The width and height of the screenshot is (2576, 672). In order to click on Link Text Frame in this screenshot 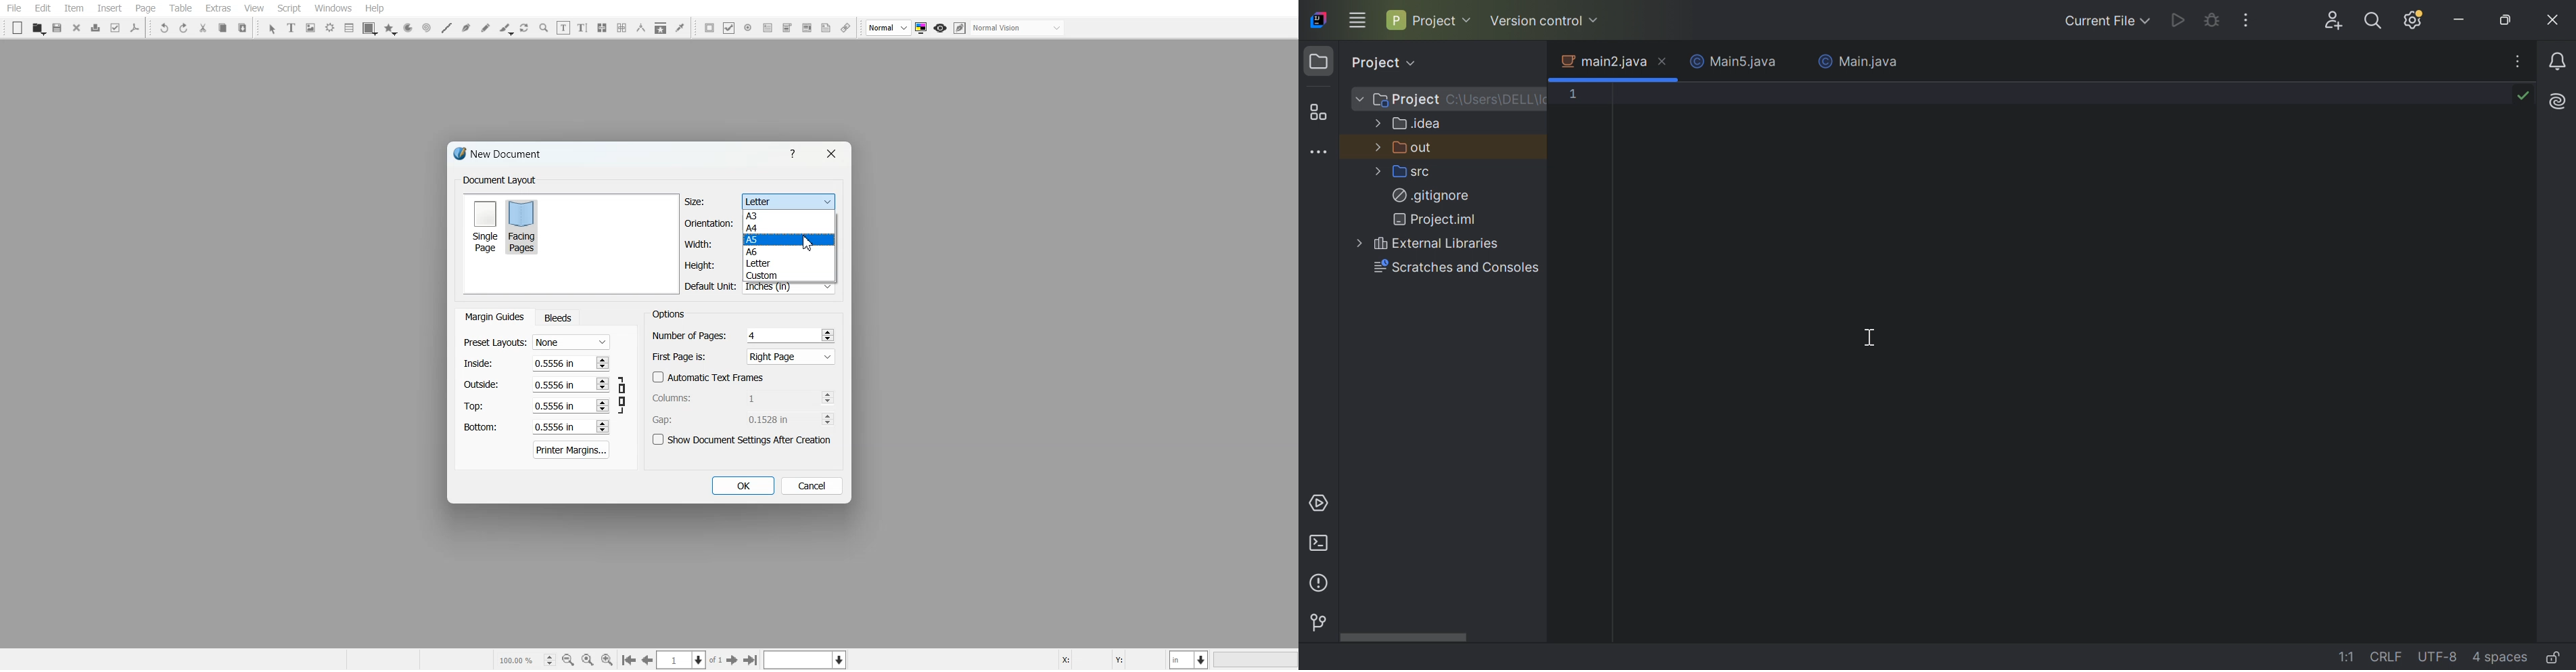, I will do `click(602, 28)`.